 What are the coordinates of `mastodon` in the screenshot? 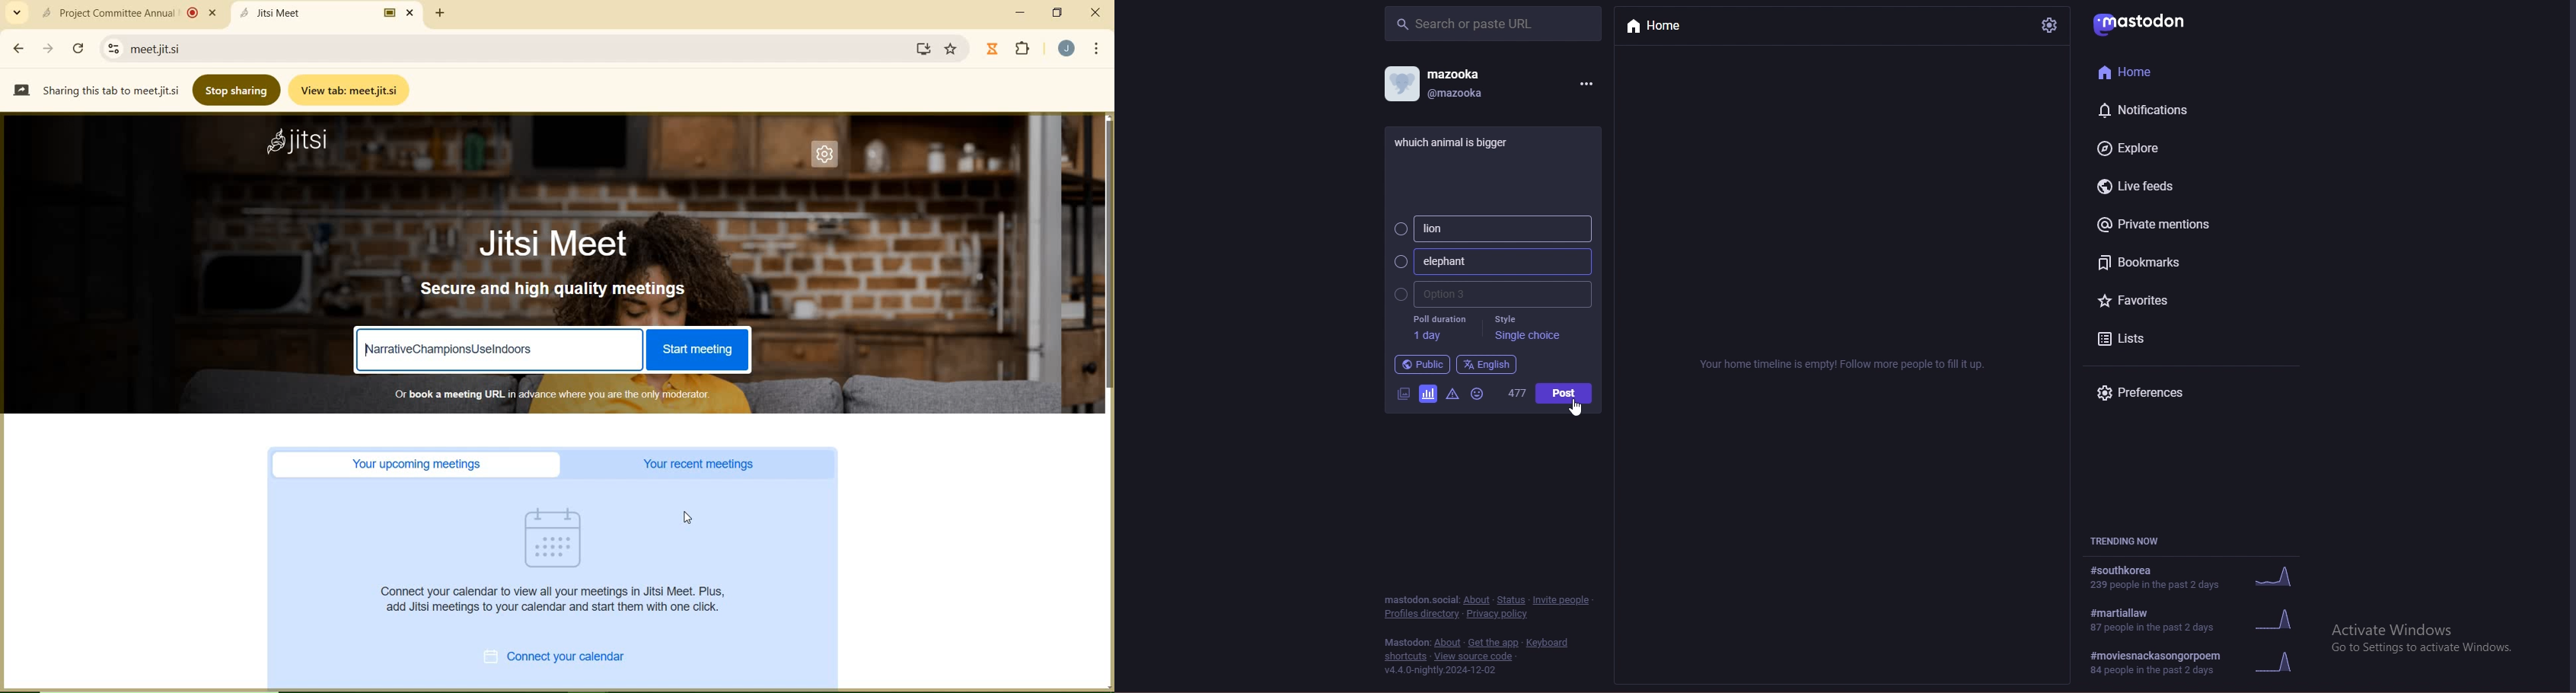 It's located at (1420, 599).